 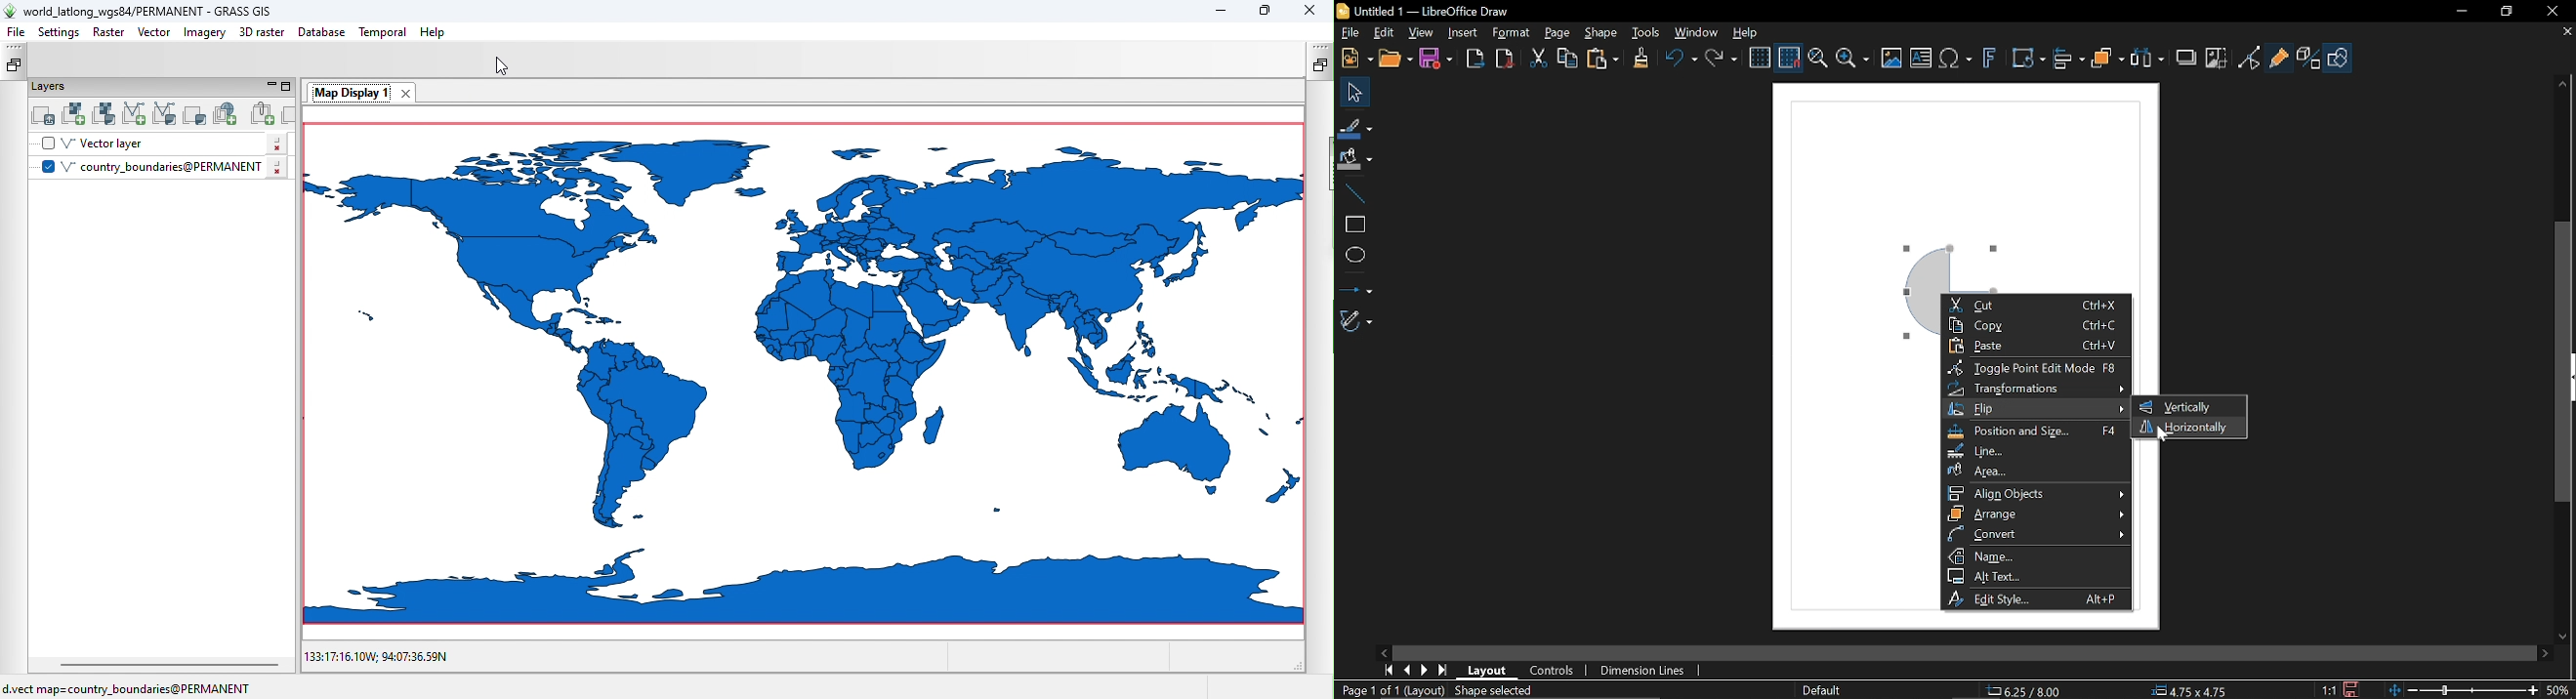 What do you see at coordinates (1509, 691) in the screenshot?
I see `Shape selected` at bounding box center [1509, 691].